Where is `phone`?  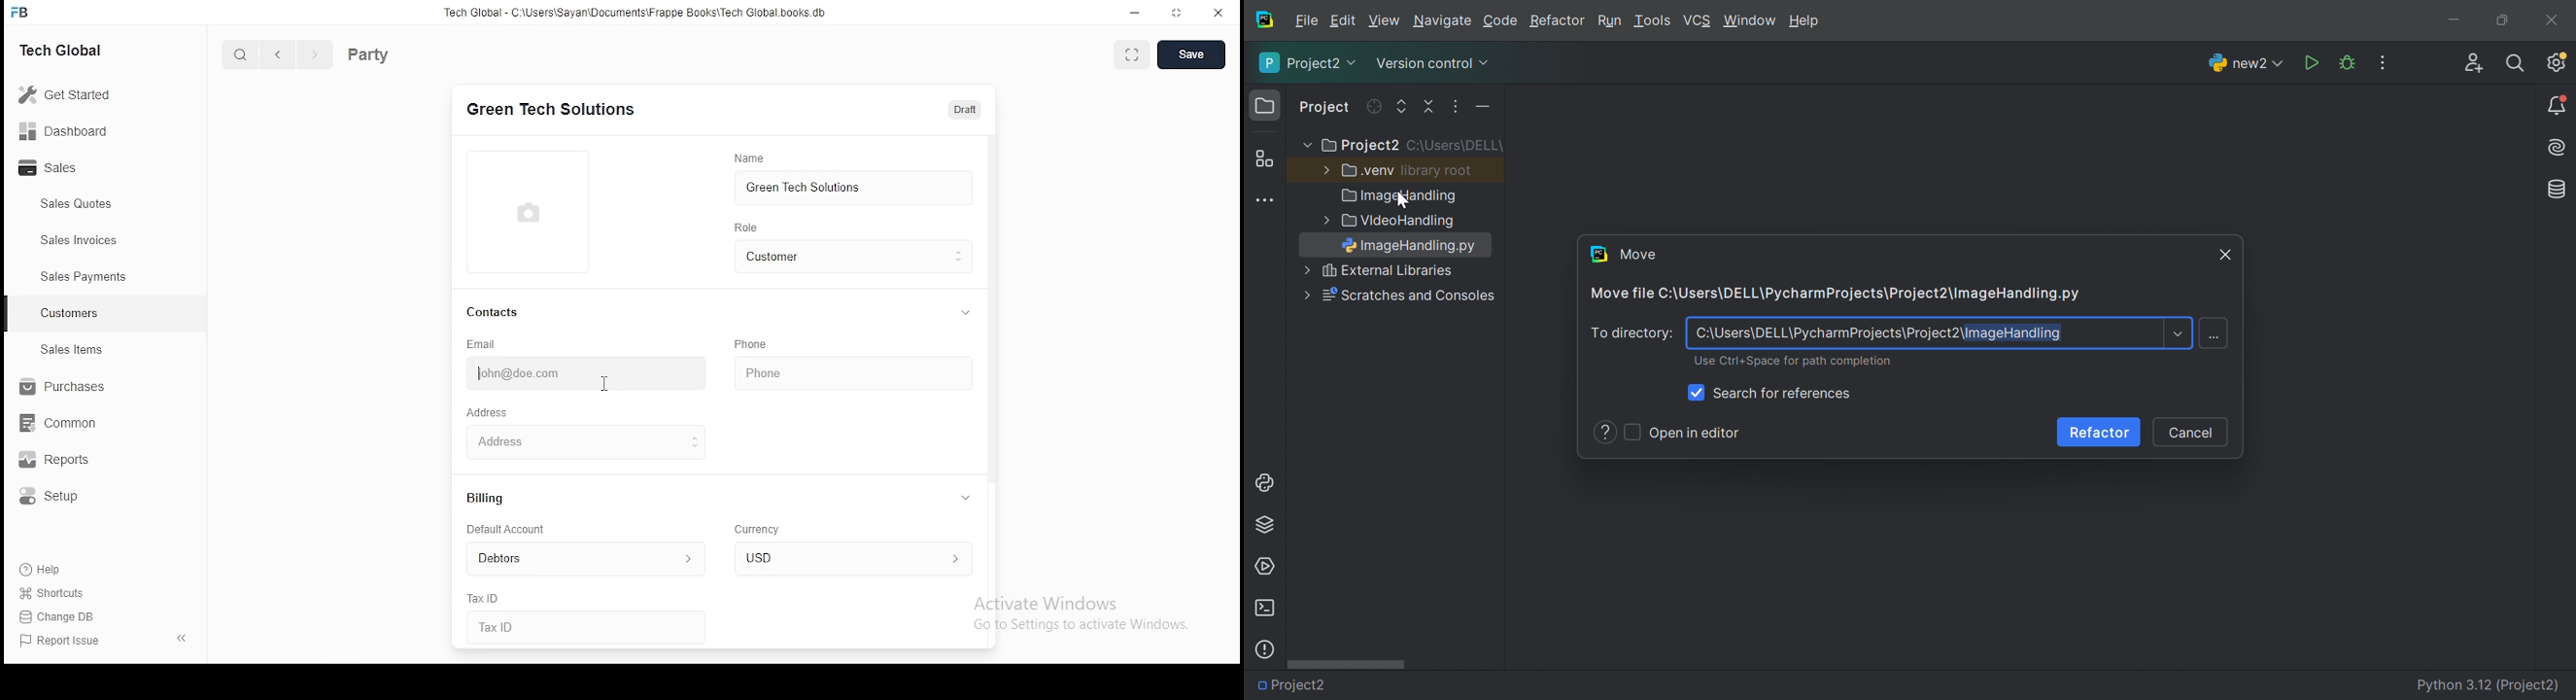
phone is located at coordinates (791, 369).